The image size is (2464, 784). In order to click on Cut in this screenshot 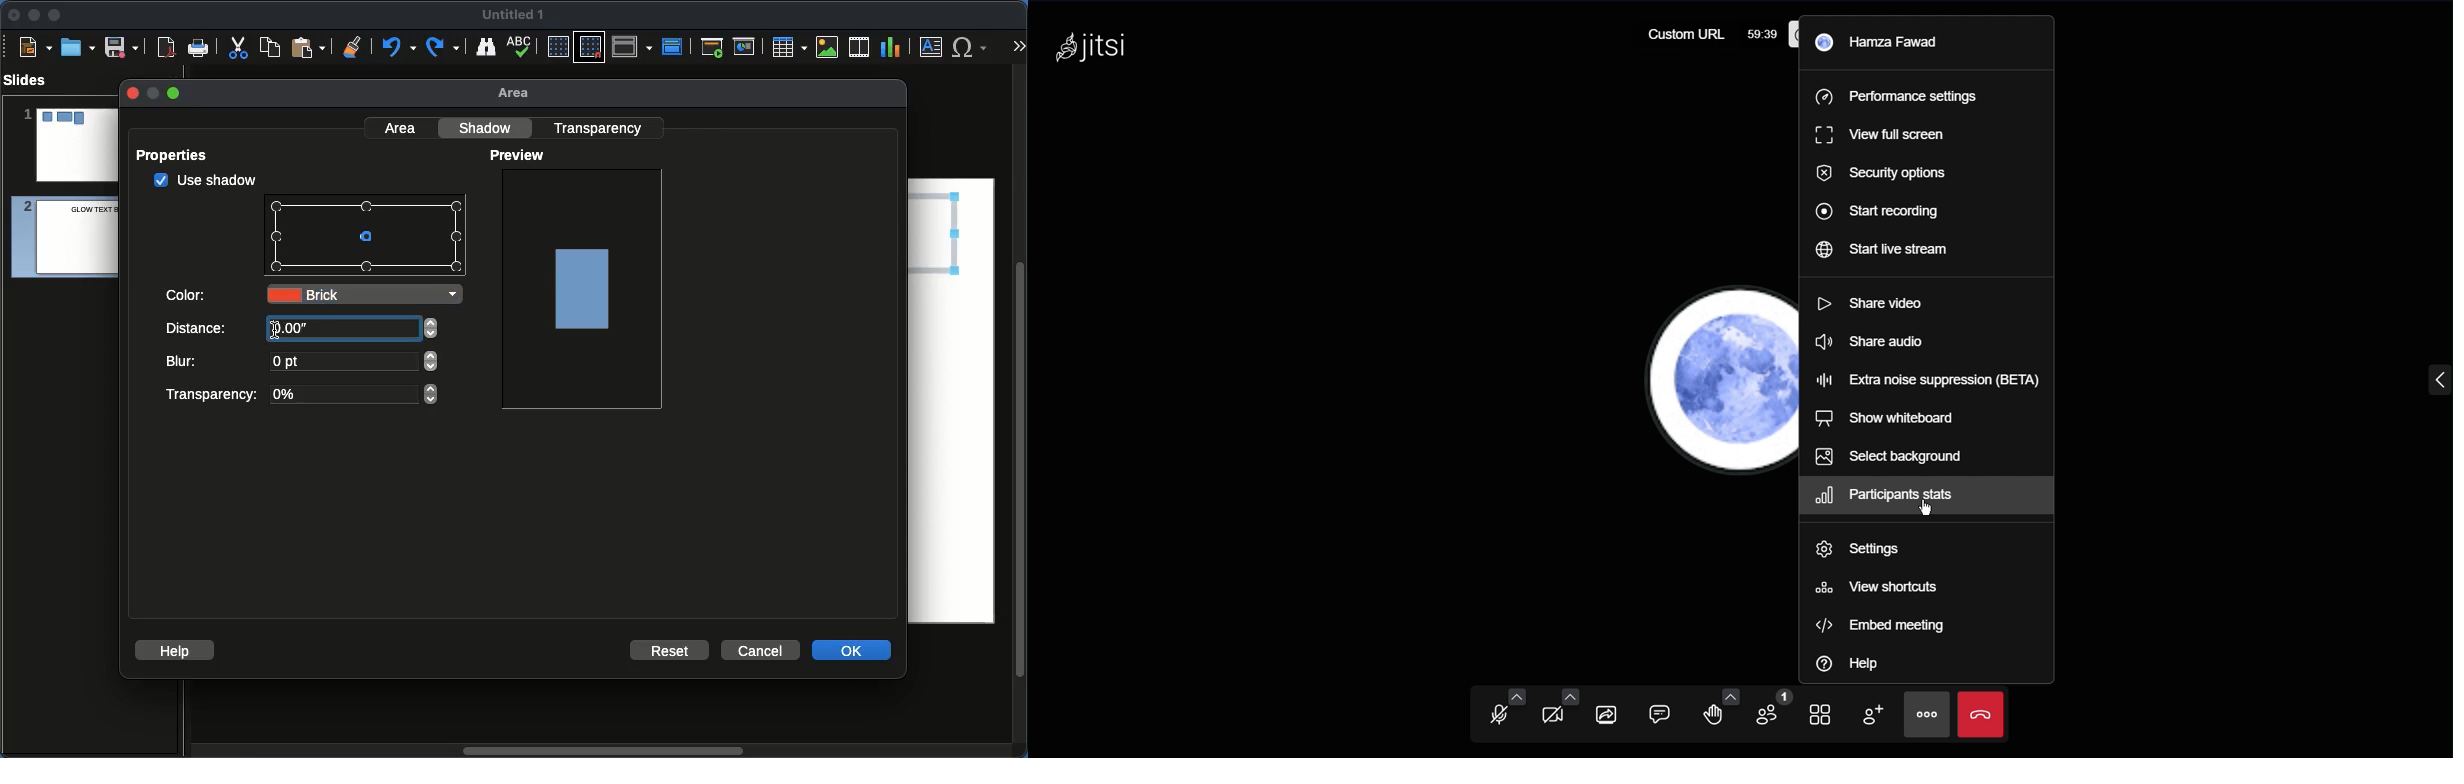, I will do `click(238, 47)`.